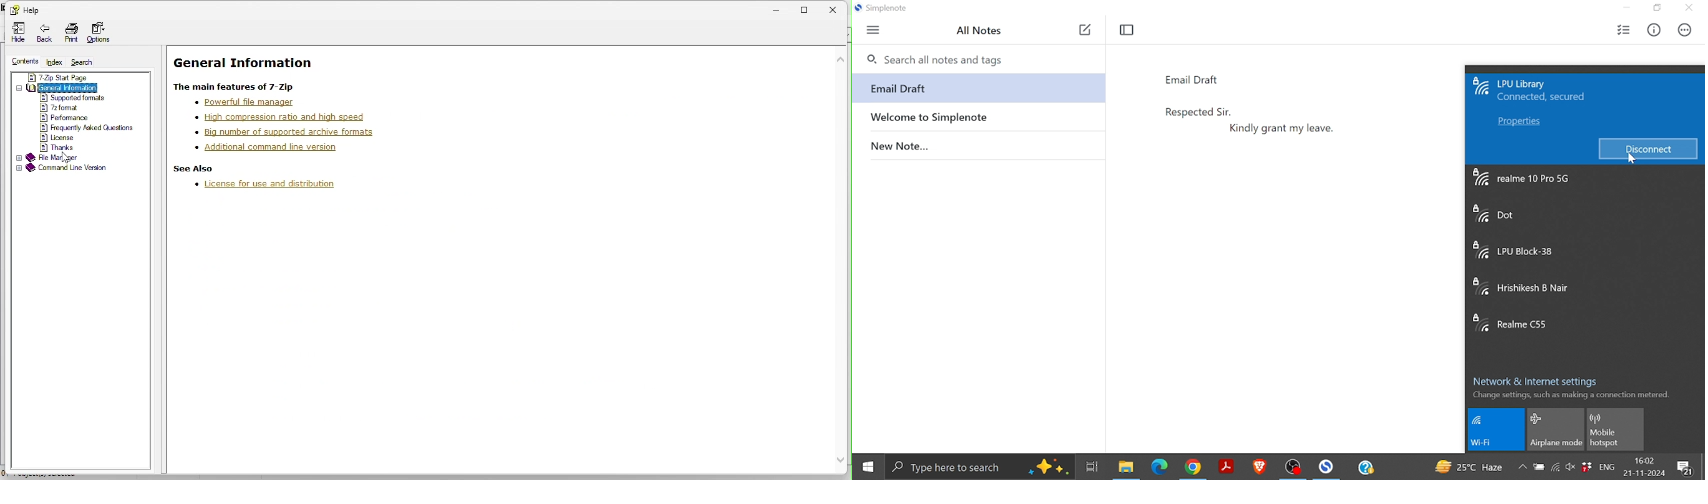 The width and height of the screenshot is (1708, 504). Describe the element at coordinates (1631, 8) in the screenshot. I see `Minimize` at that location.